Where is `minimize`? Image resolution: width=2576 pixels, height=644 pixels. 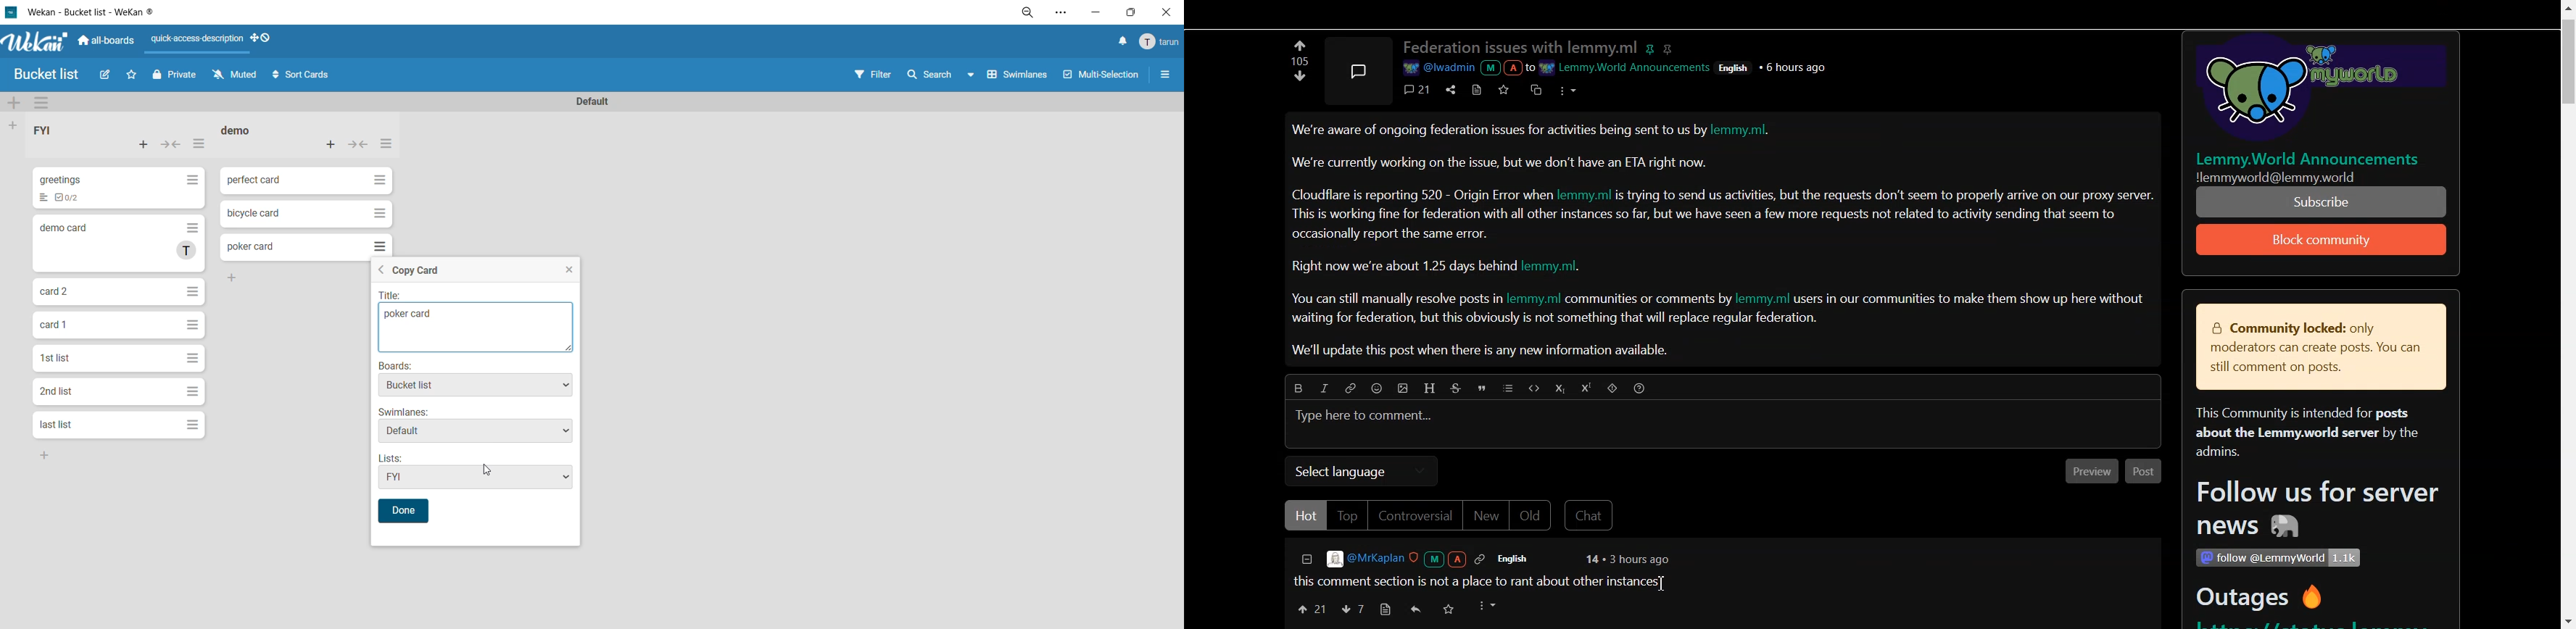
minimize is located at coordinates (1093, 12).